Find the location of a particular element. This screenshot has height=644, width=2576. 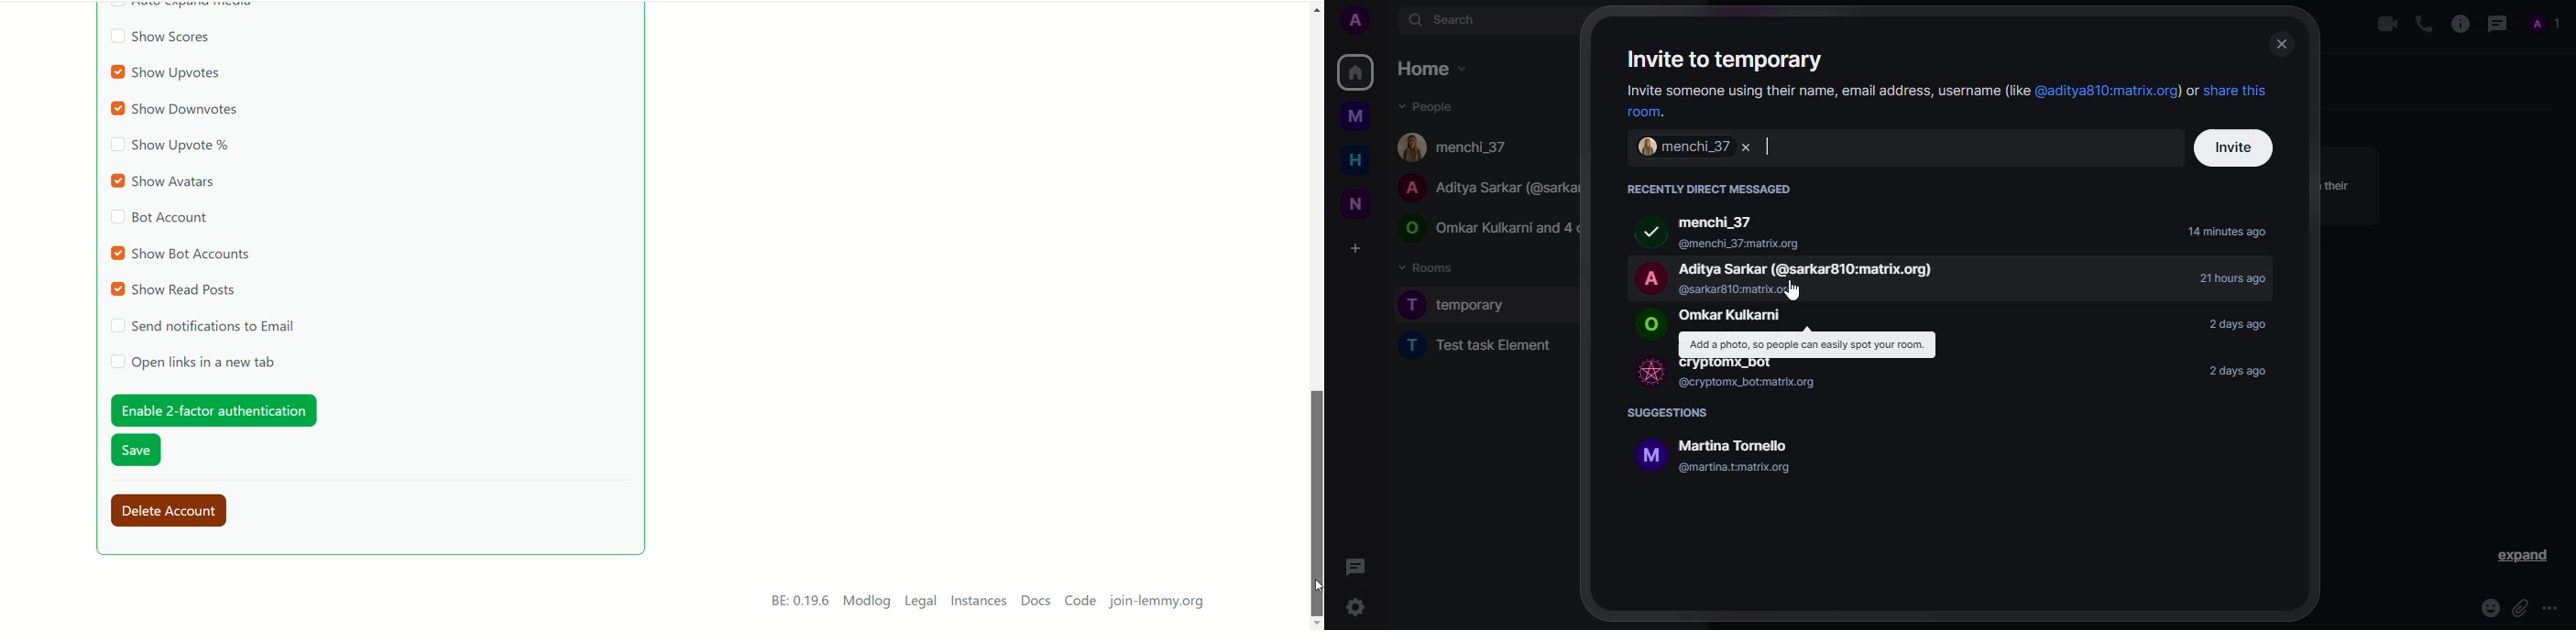

Invite to temporary is located at coordinates (1741, 60).